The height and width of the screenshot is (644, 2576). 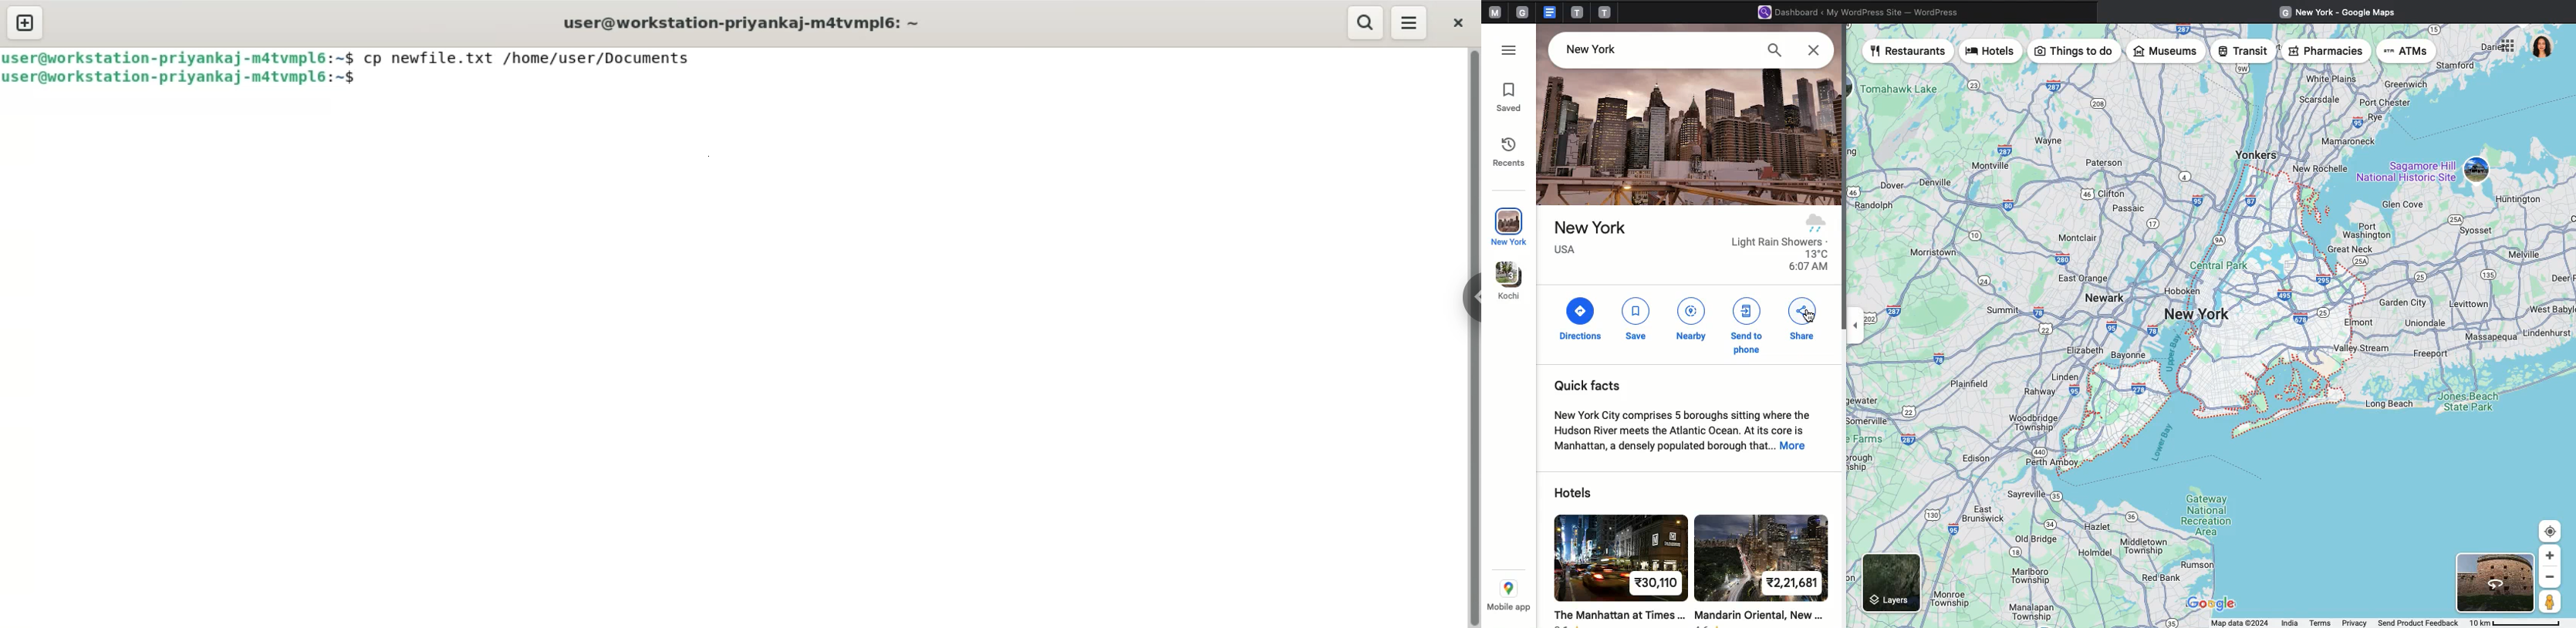 What do you see at coordinates (531, 56) in the screenshot?
I see `cp newfile.txt /home/user/Documents` at bounding box center [531, 56].